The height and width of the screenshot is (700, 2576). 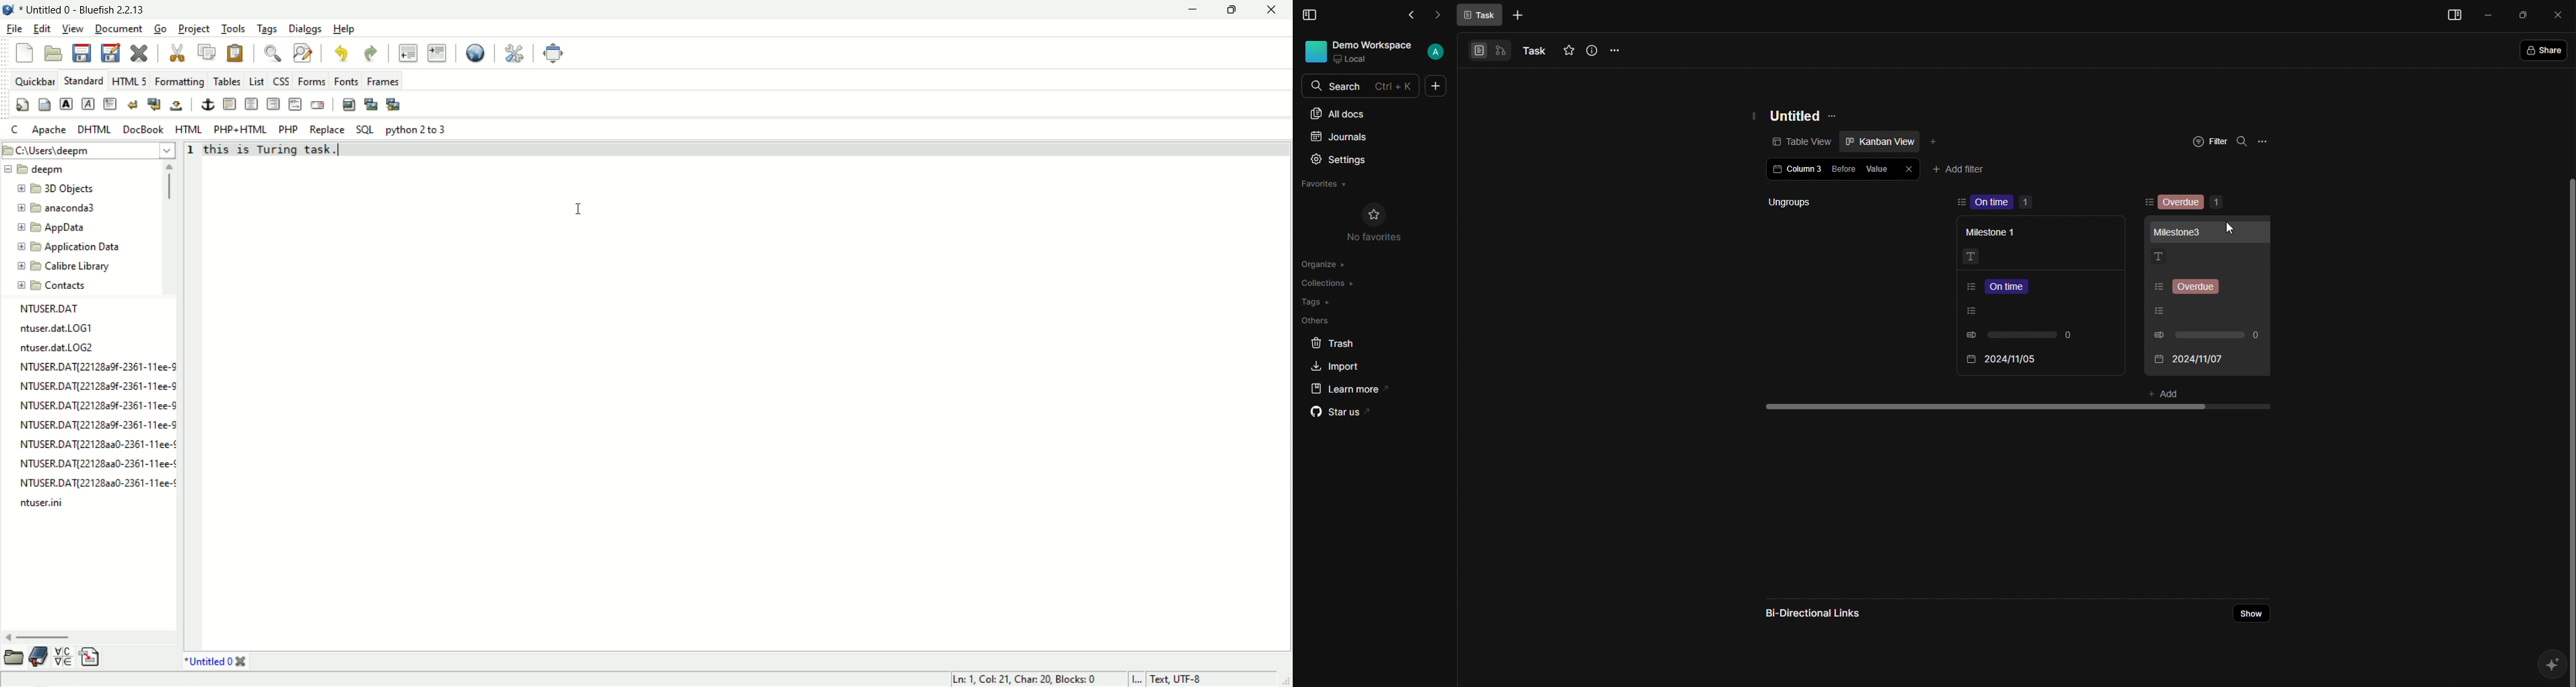 What do you see at coordinates (129, 81) in the screenshot?
I see `HTML 5` at bounding box center [129, 81].